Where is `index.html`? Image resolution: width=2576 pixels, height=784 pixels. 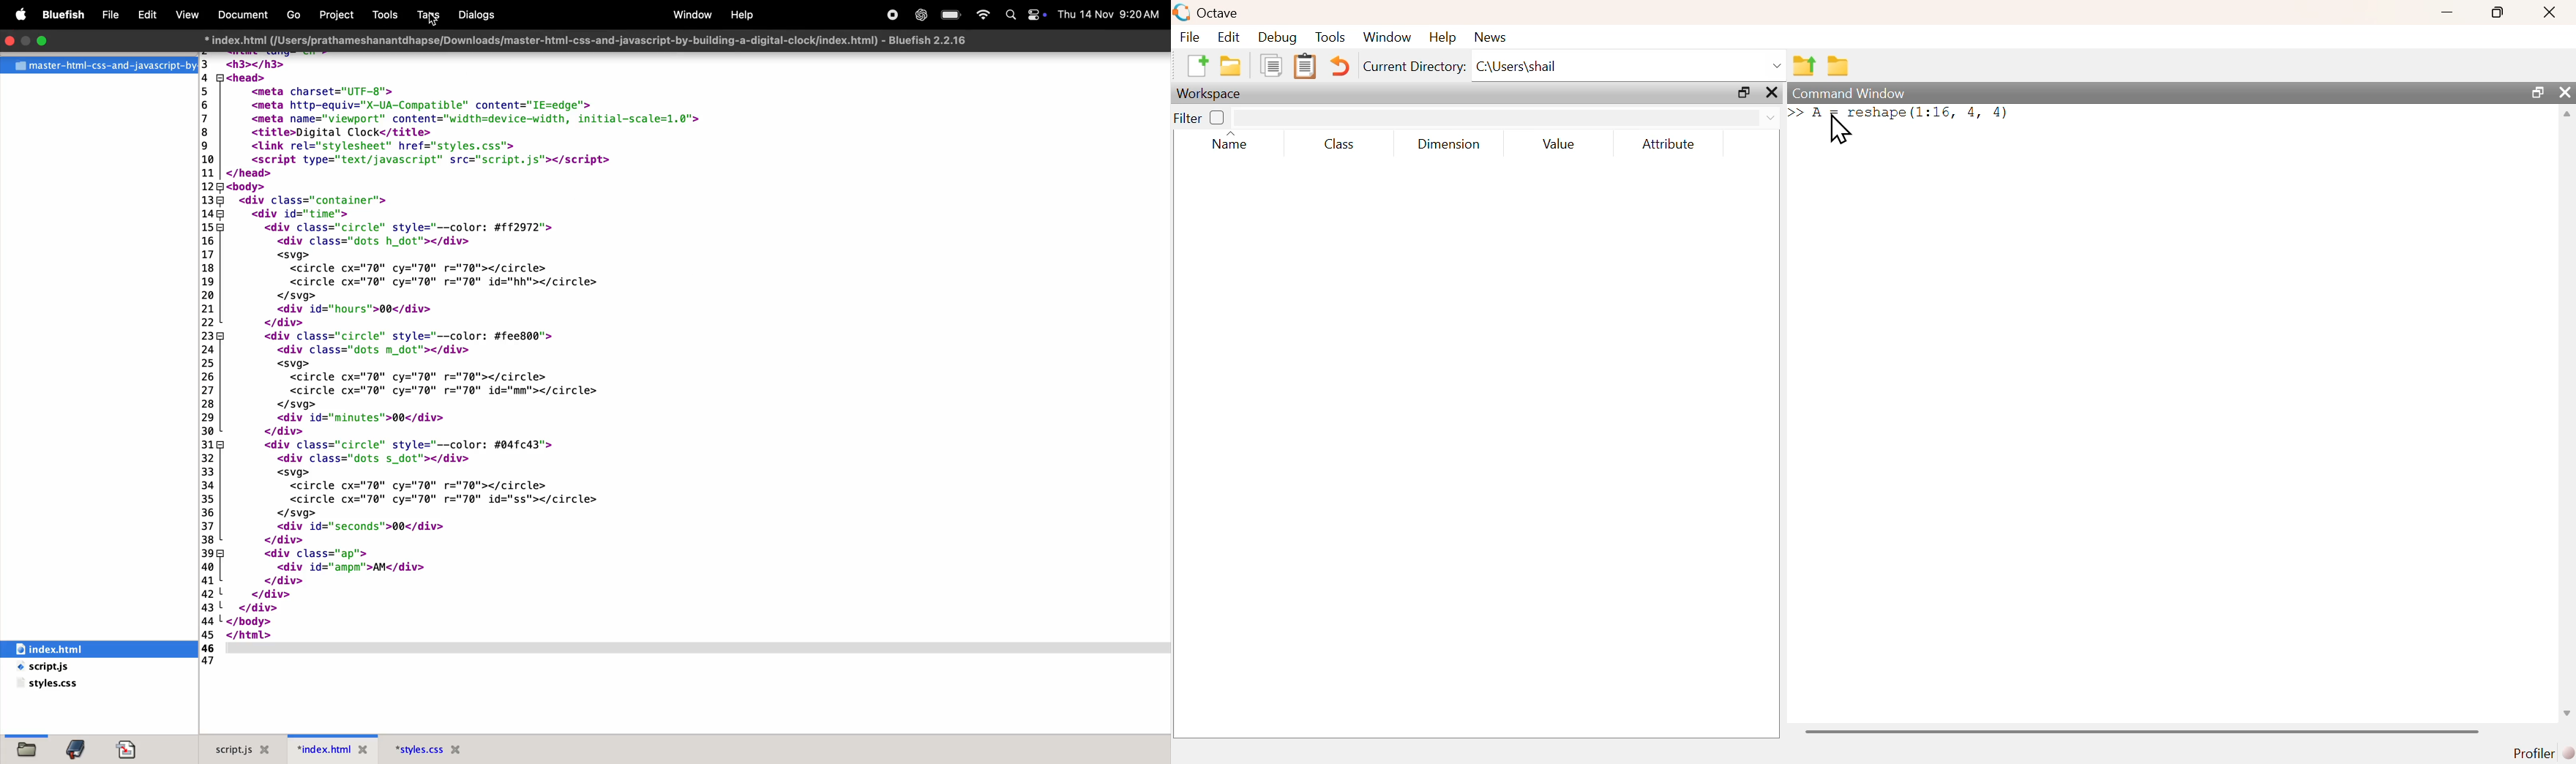 index.html is located at coordinates (334, 748).